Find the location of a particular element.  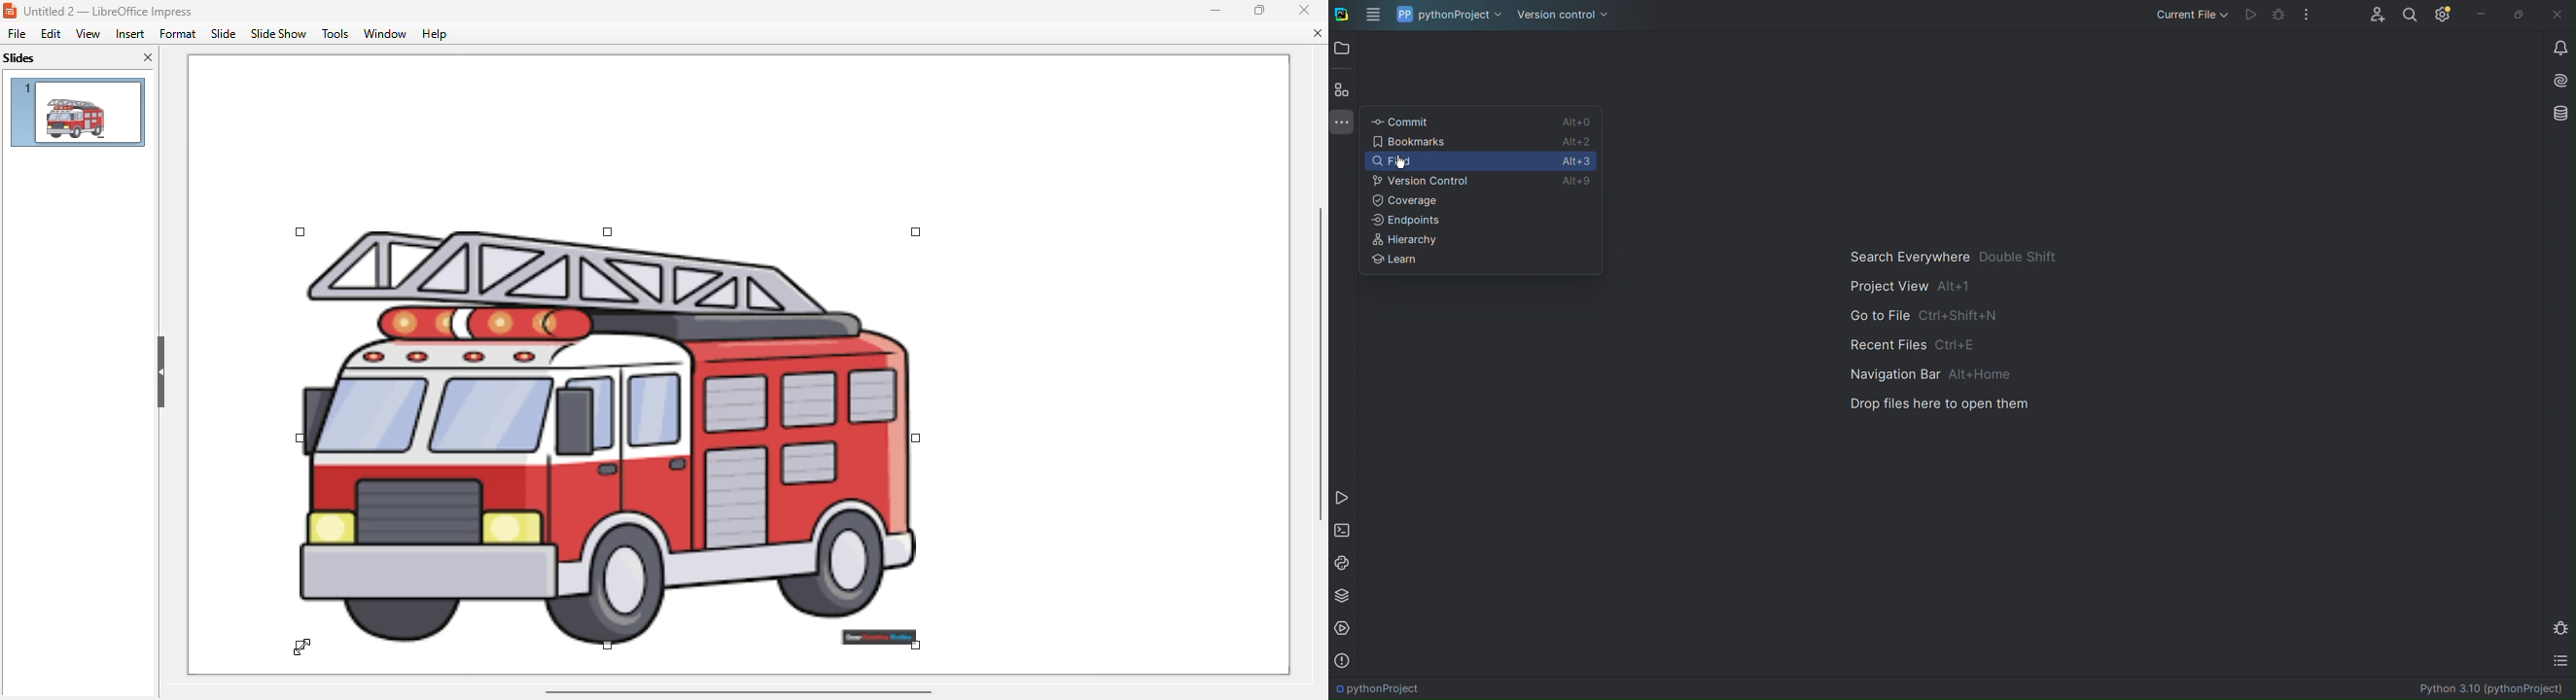

Endpoints is located at coordinates (1402, 218).